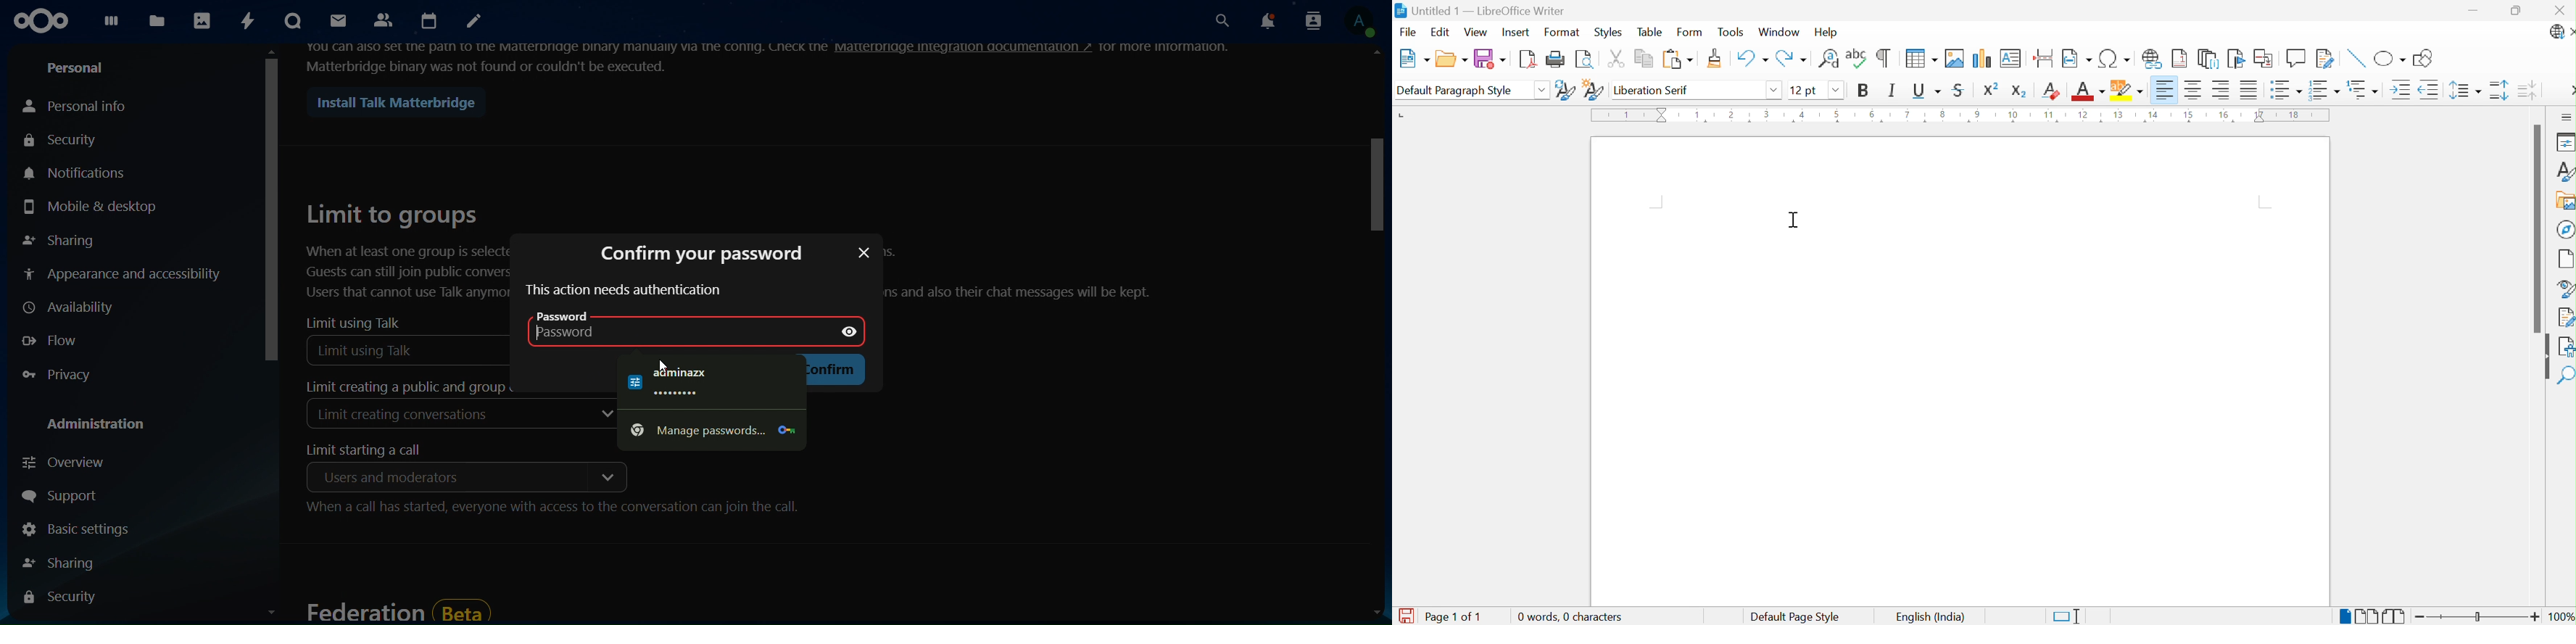  I want to click on Align Left, so click(2164, 89).